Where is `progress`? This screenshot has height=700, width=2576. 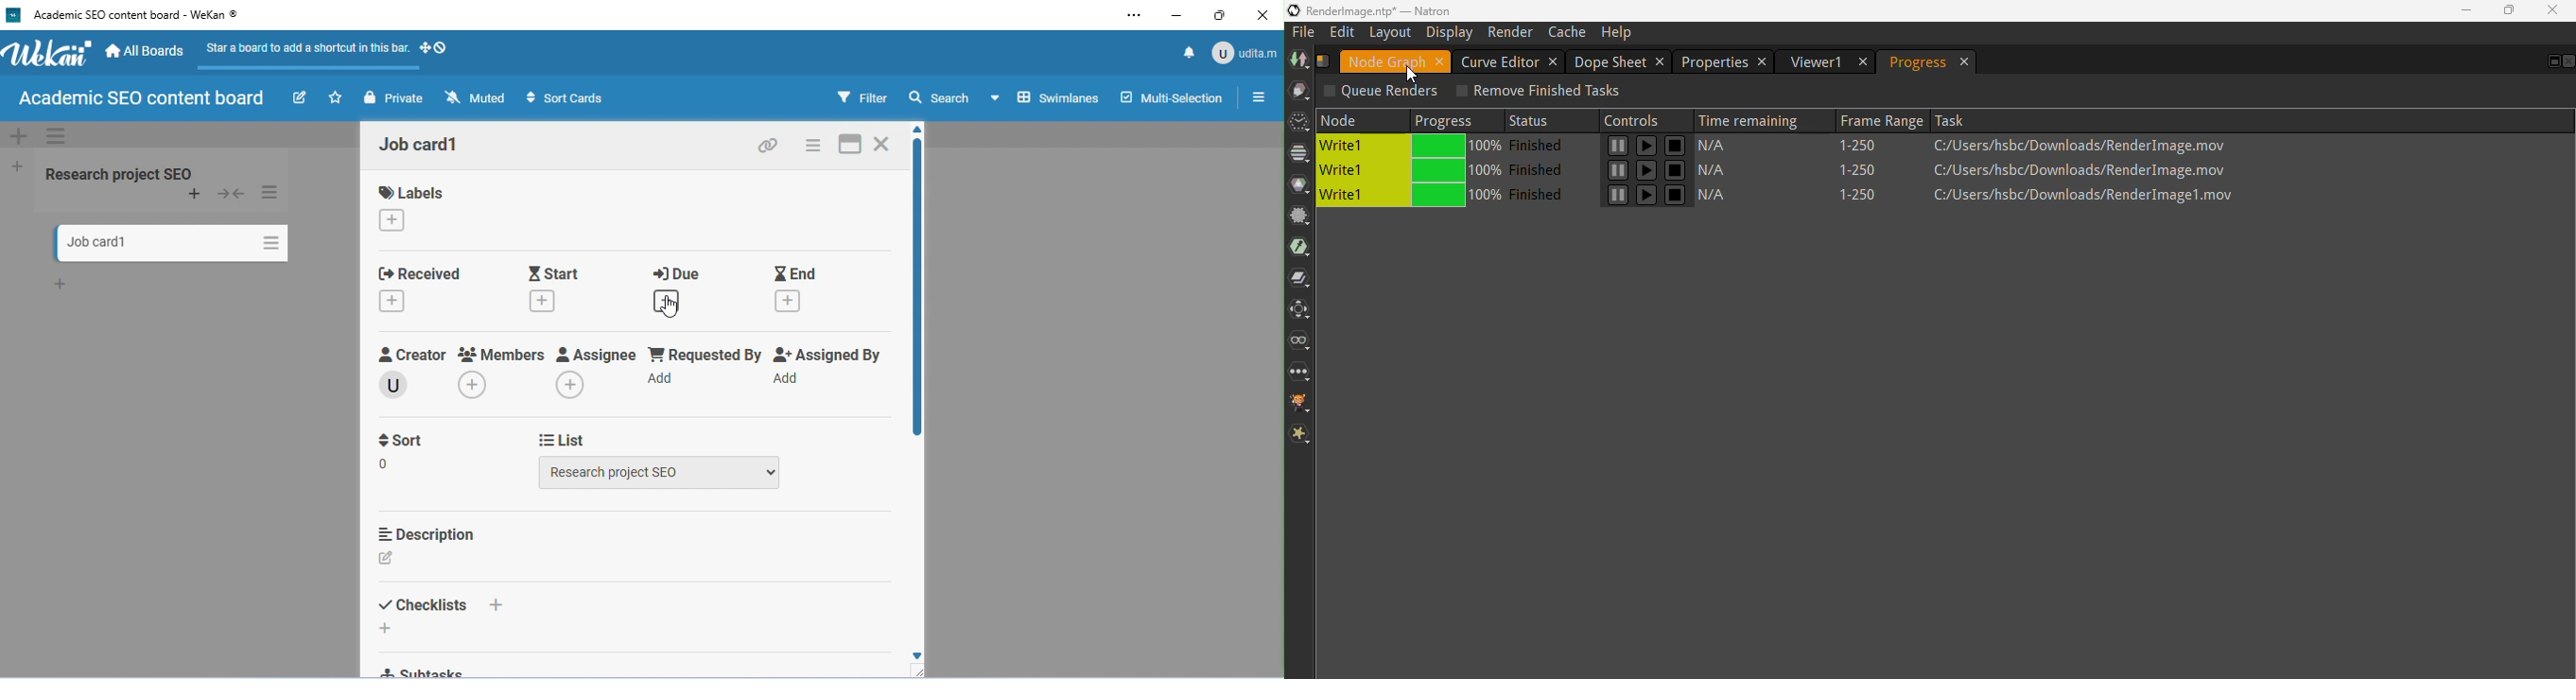 progress is located at coordinates (1447, 119).